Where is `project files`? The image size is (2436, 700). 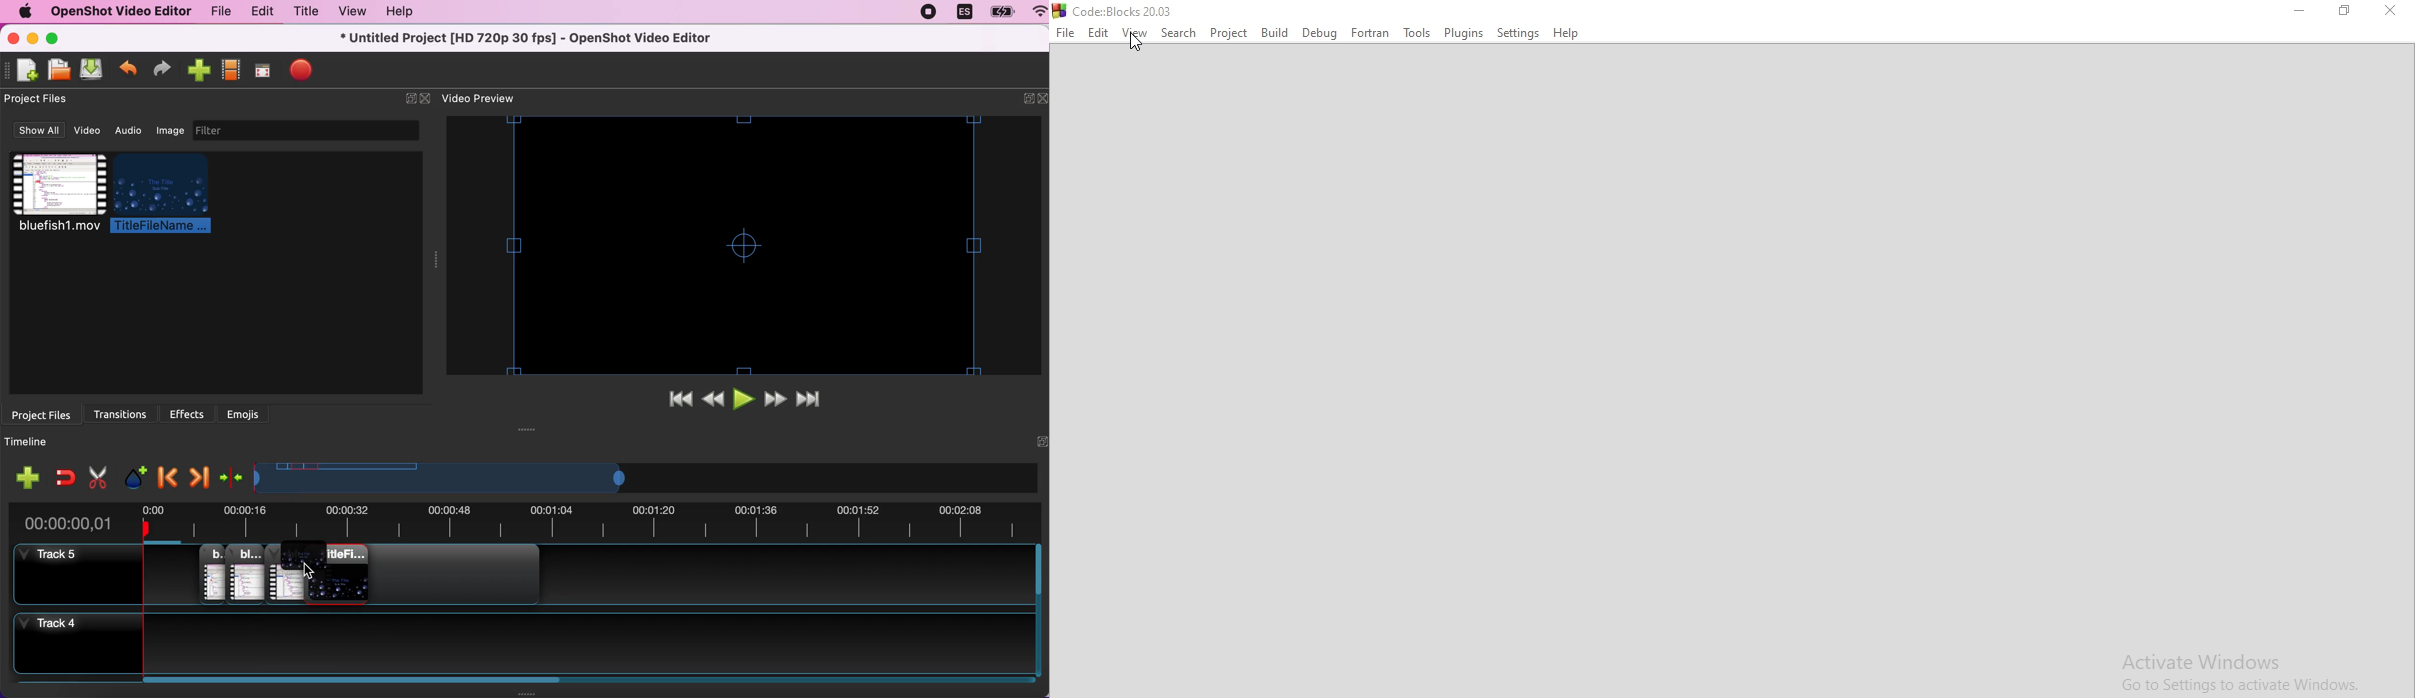
project files is located at coordinates (42, 99).